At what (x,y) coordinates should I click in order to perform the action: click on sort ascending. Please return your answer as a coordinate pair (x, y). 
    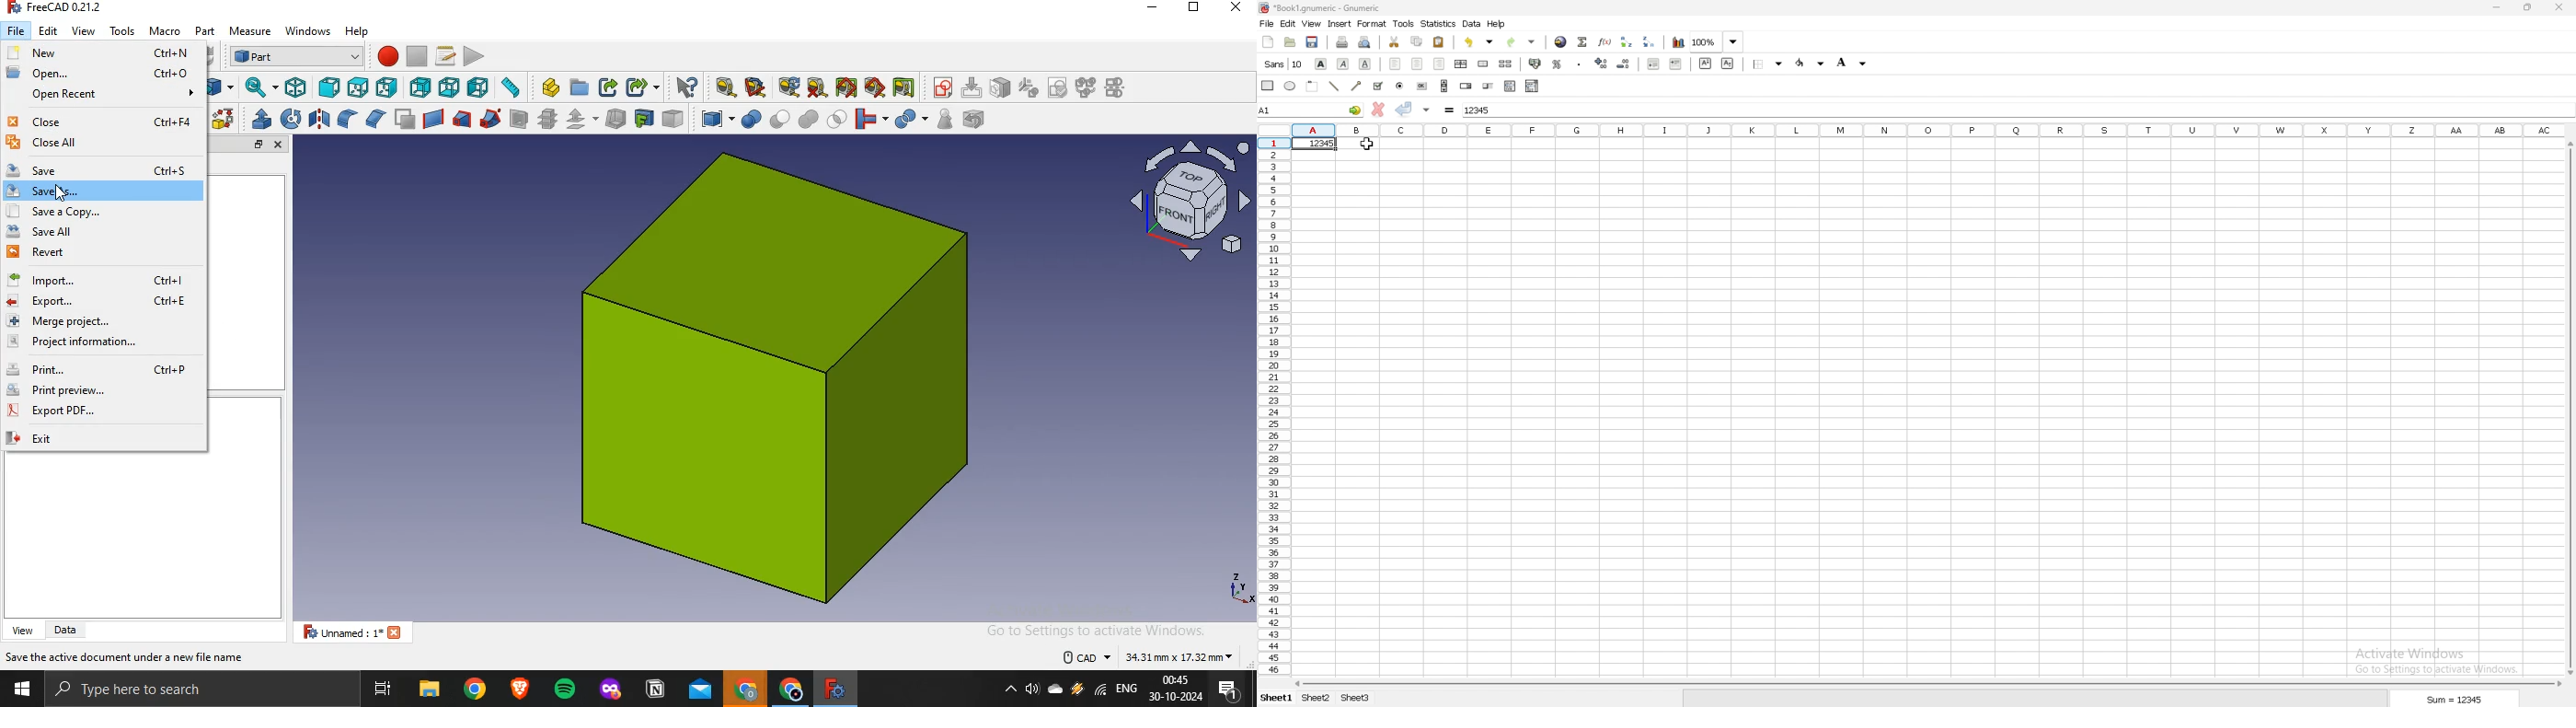
    Looking at the image, I should click on (1627, 42).